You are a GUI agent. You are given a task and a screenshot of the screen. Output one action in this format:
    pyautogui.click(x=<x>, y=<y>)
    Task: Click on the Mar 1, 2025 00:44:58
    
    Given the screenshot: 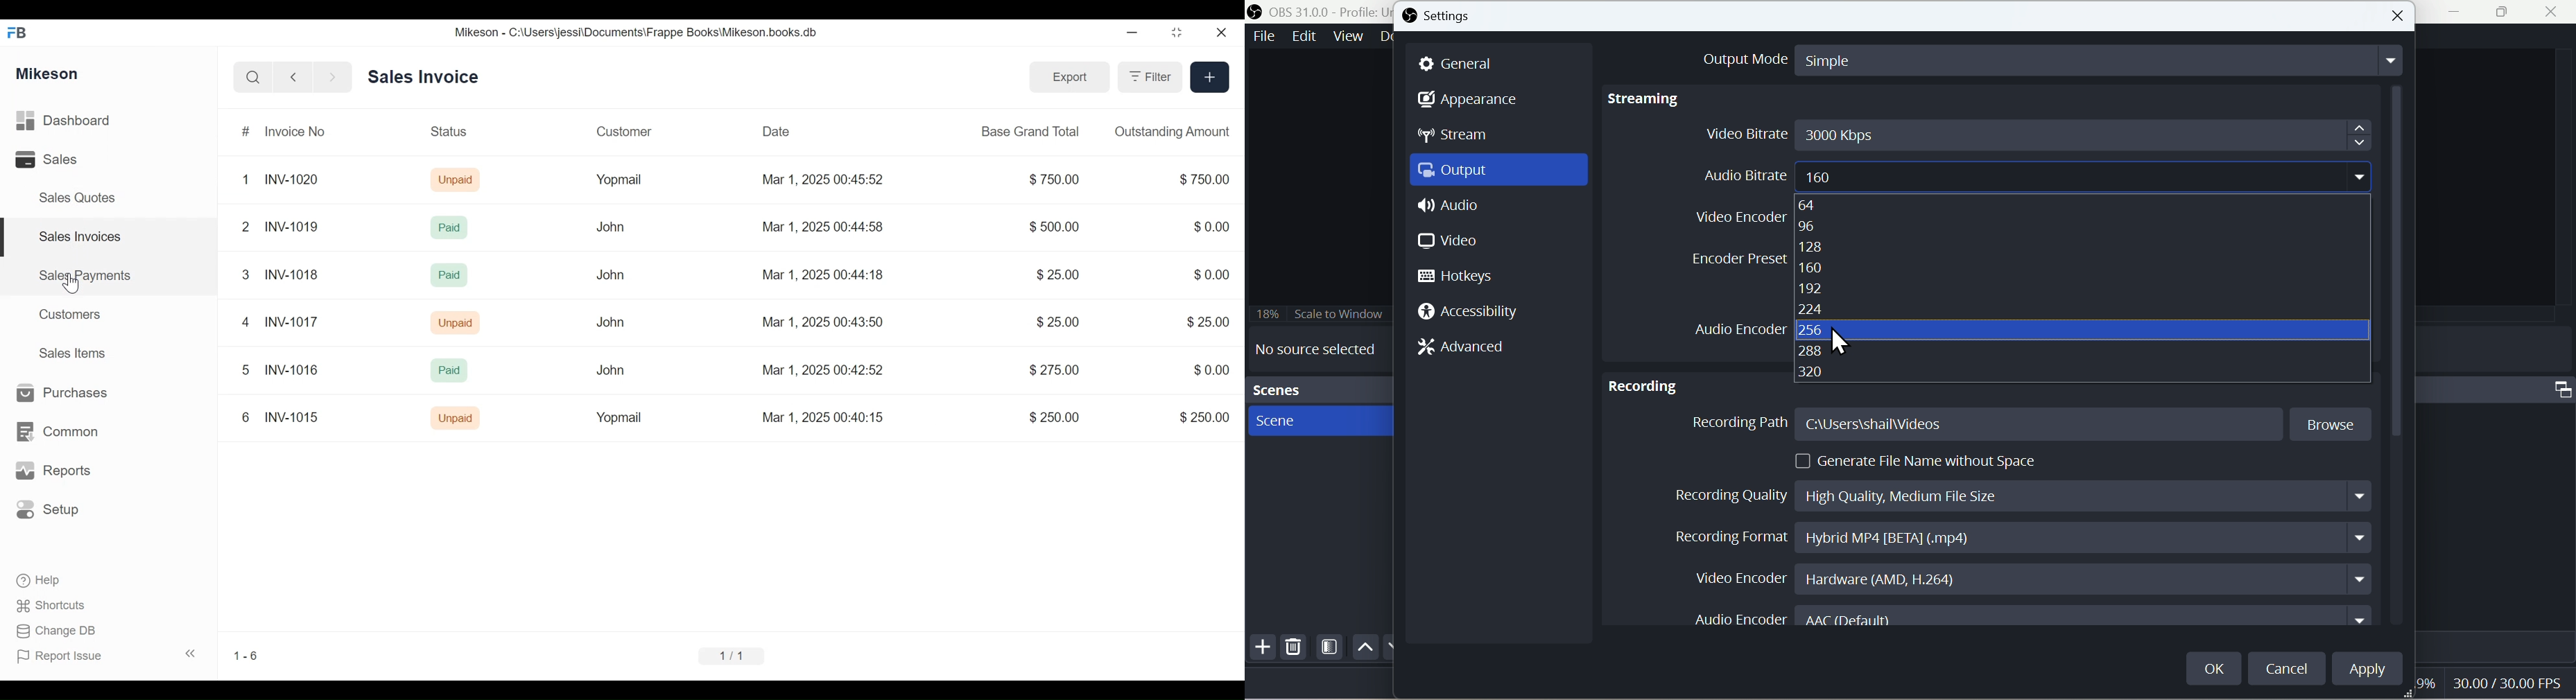 What is the action you would take?
    pyautogui.click(x=822, y=226)
    